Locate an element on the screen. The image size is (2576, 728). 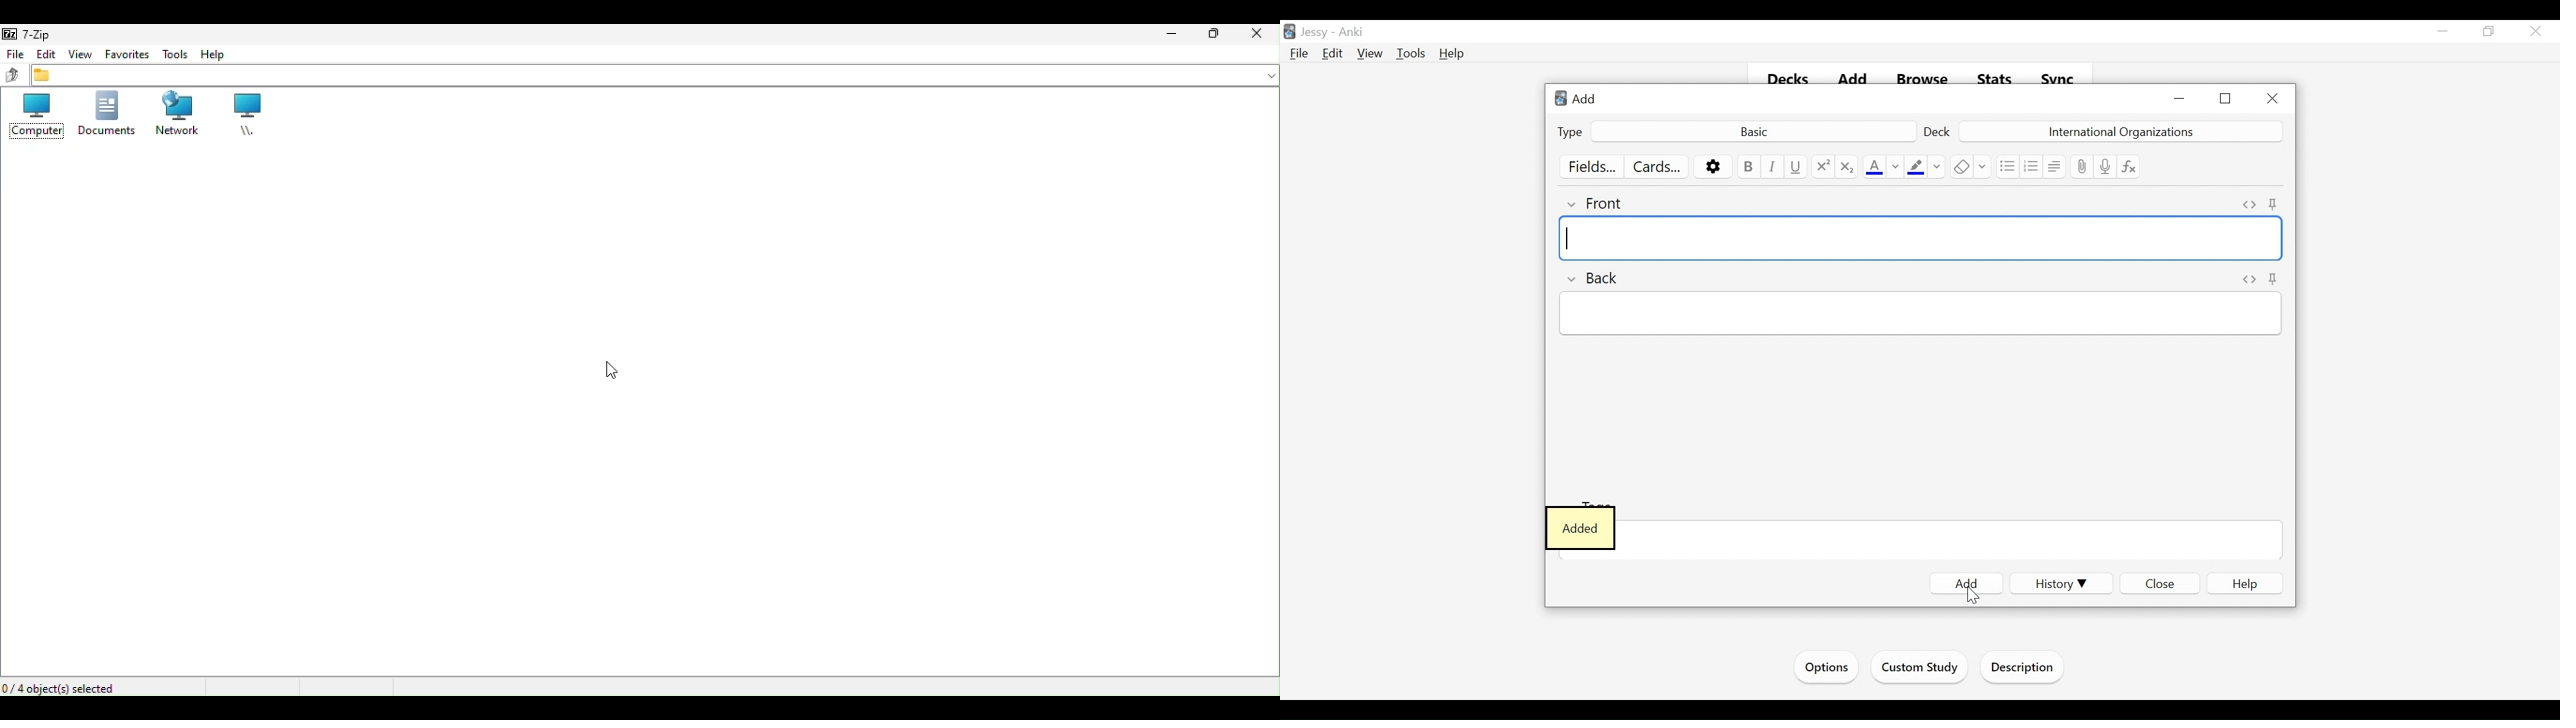
Help is located at coordinates (2245, 583).